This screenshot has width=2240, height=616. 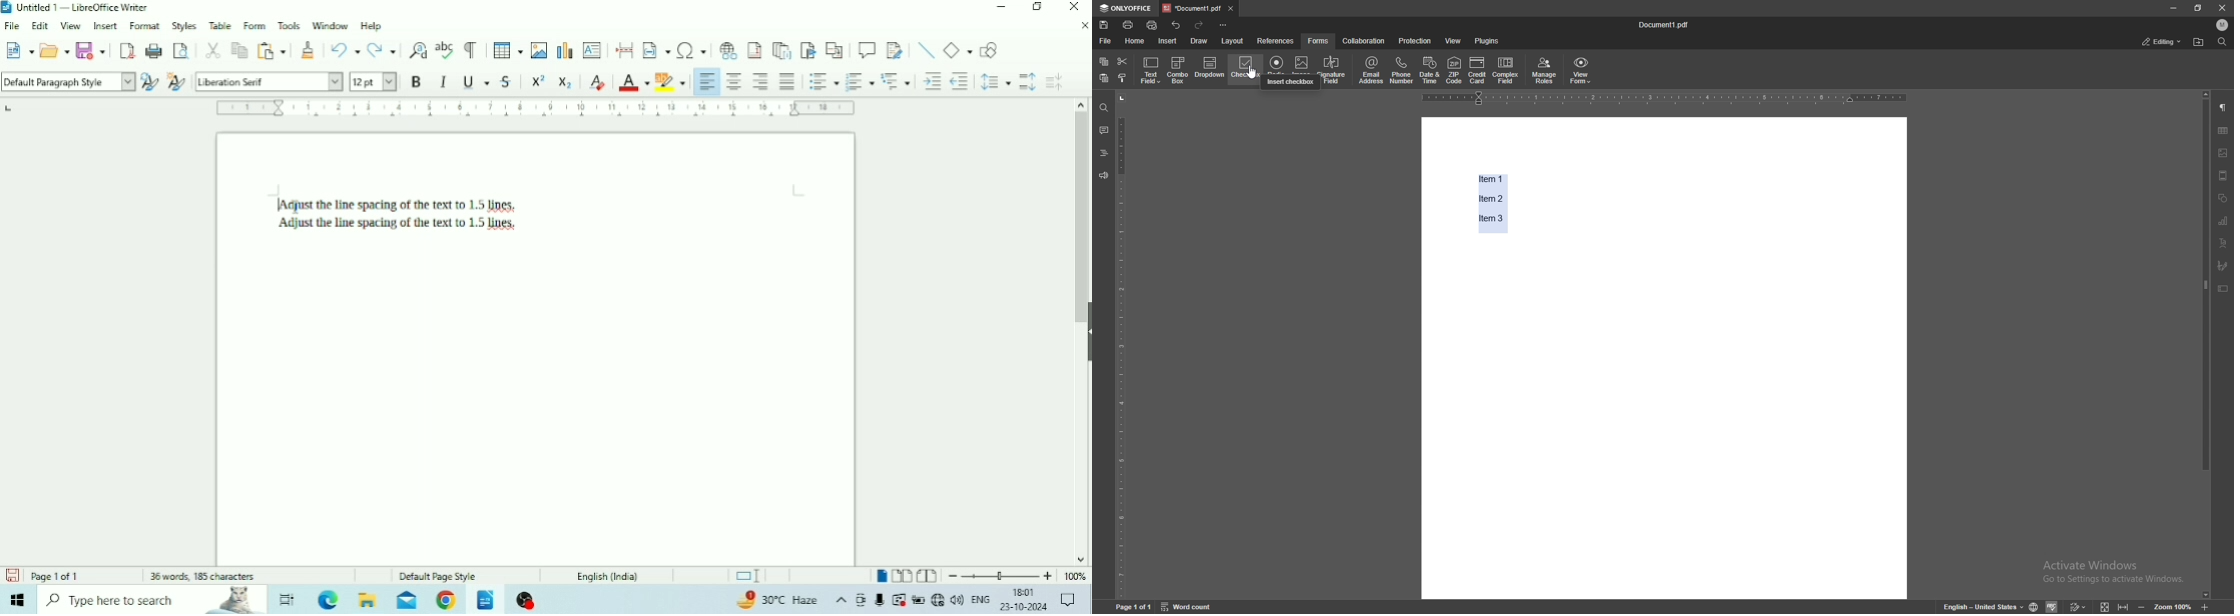 What do you see at coordinates (83, 7) in the screenshot?
I see `Title` at bounding box center [83, 7].